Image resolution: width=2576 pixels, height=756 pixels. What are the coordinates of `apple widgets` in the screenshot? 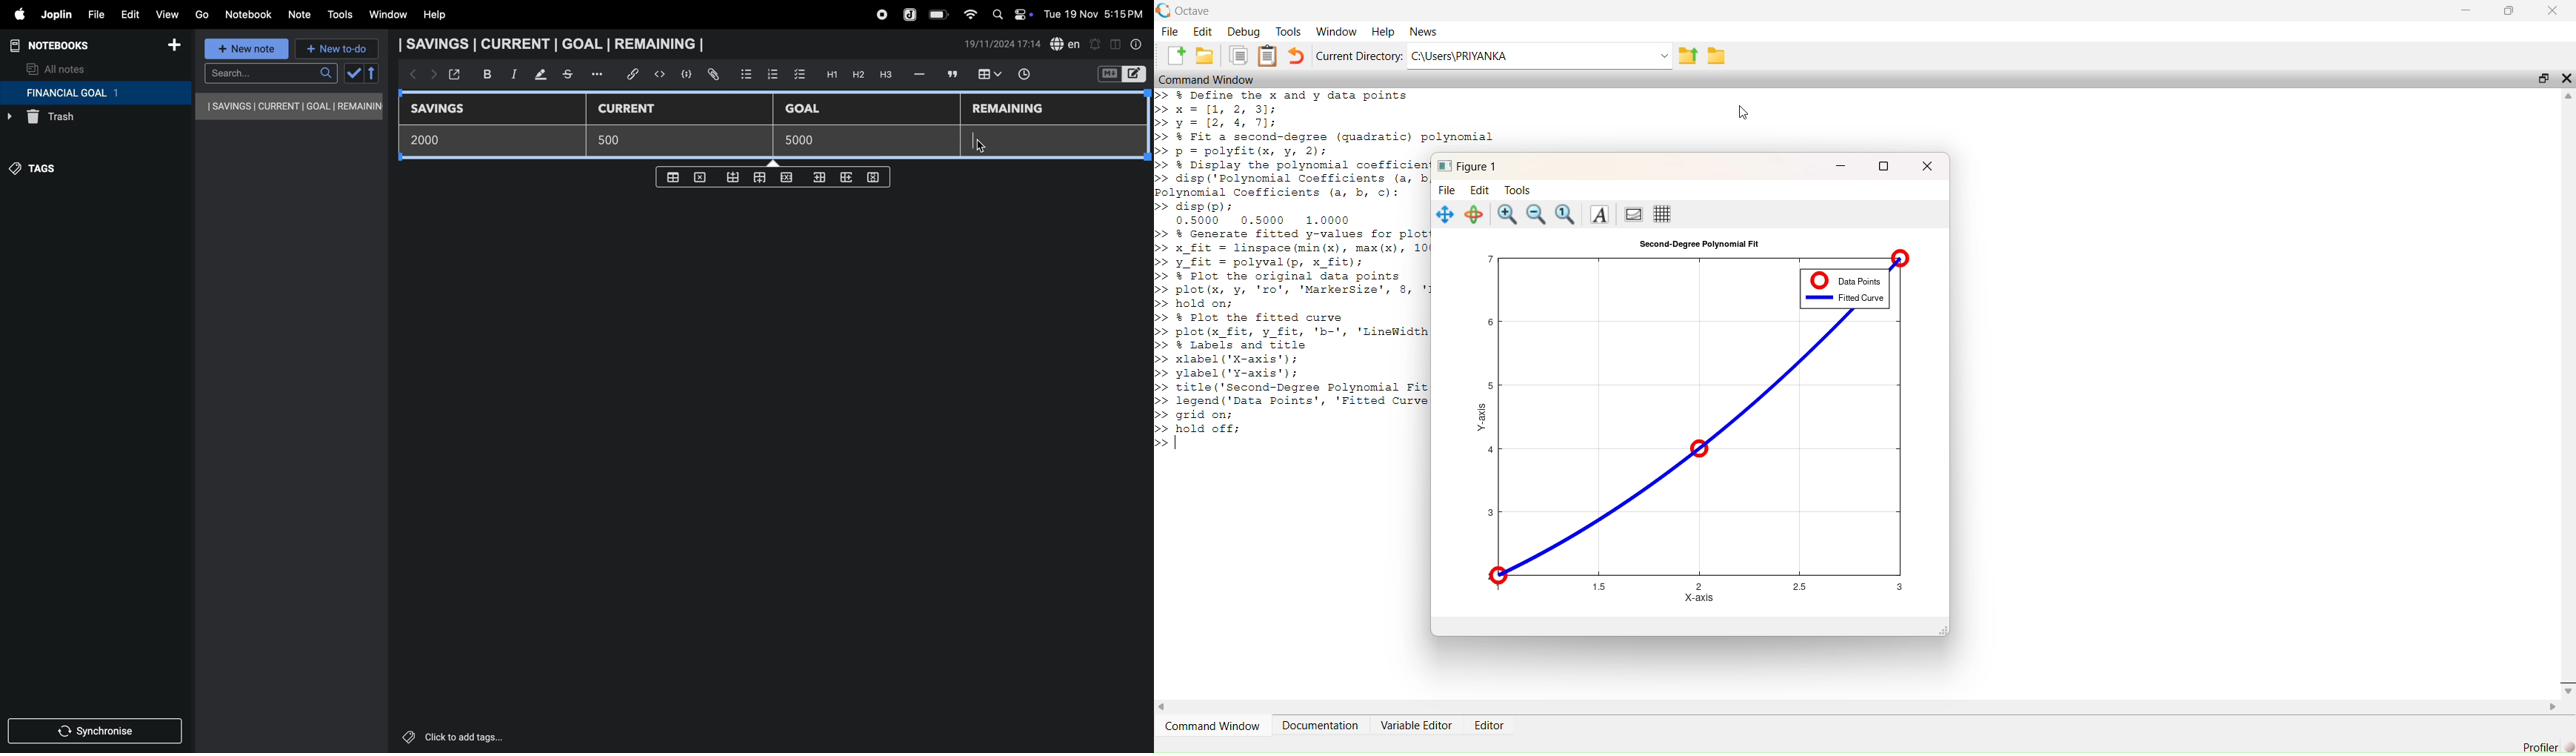 It's located at (1010, 13).